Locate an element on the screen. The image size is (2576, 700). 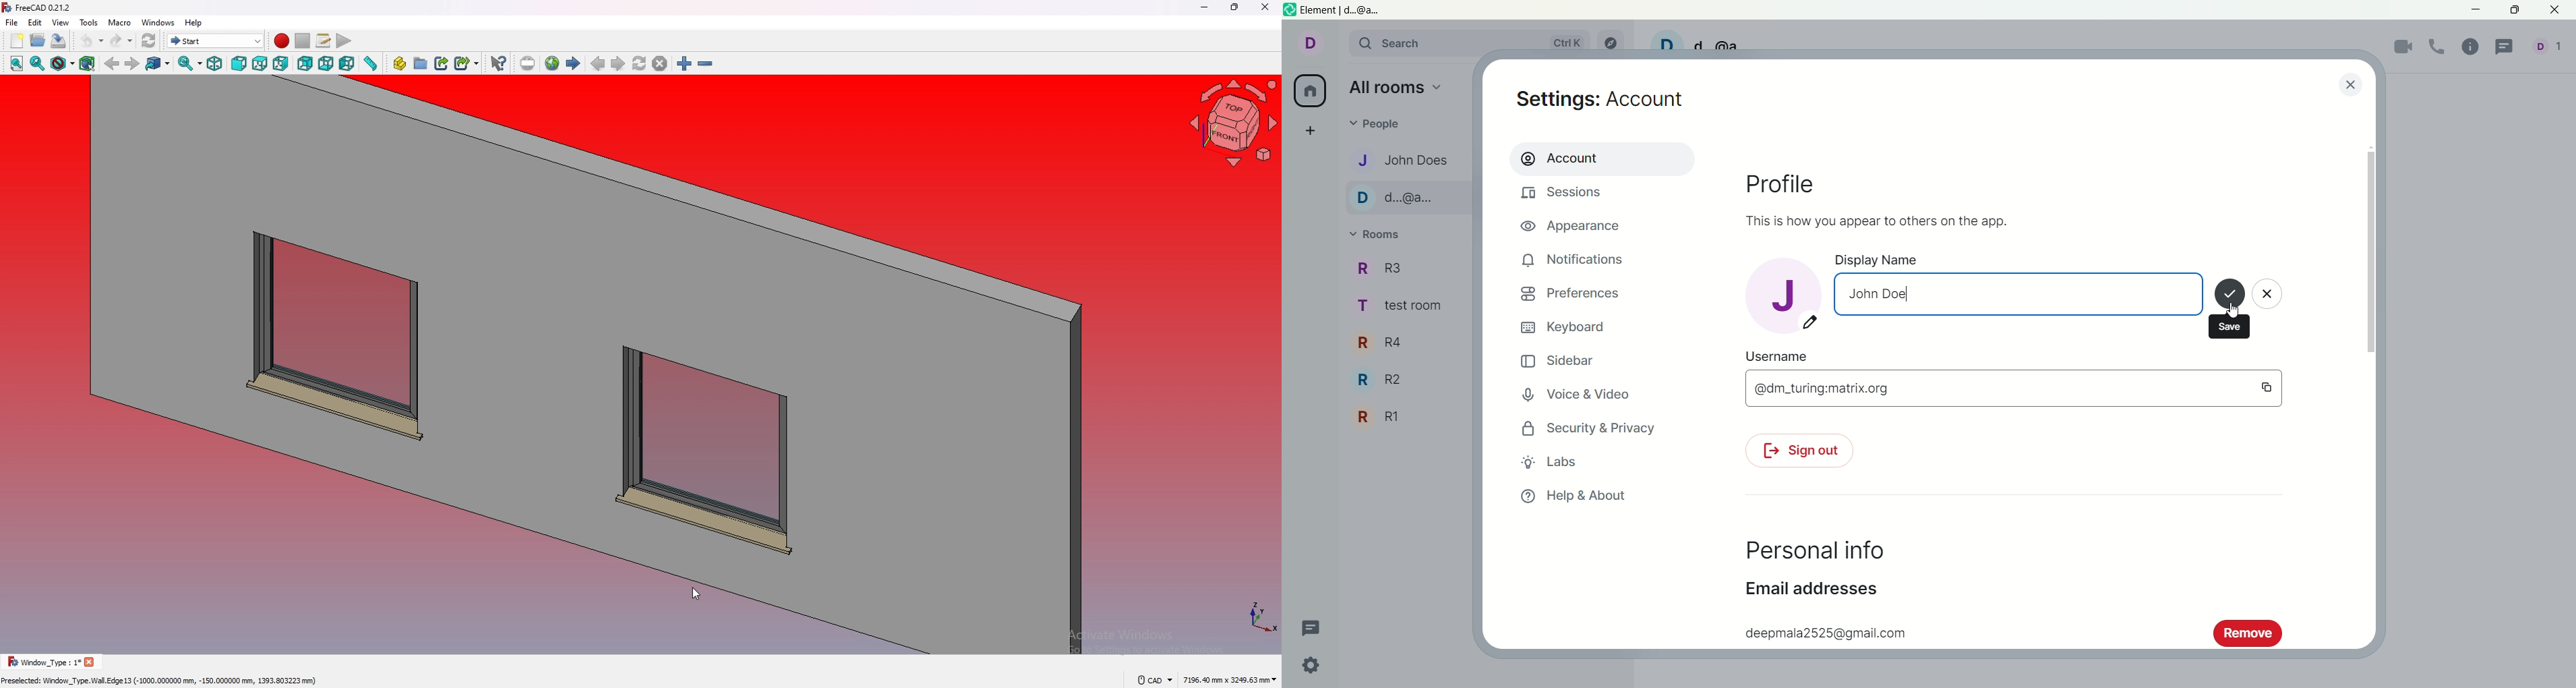
people is located at coordinates (1384, 125).